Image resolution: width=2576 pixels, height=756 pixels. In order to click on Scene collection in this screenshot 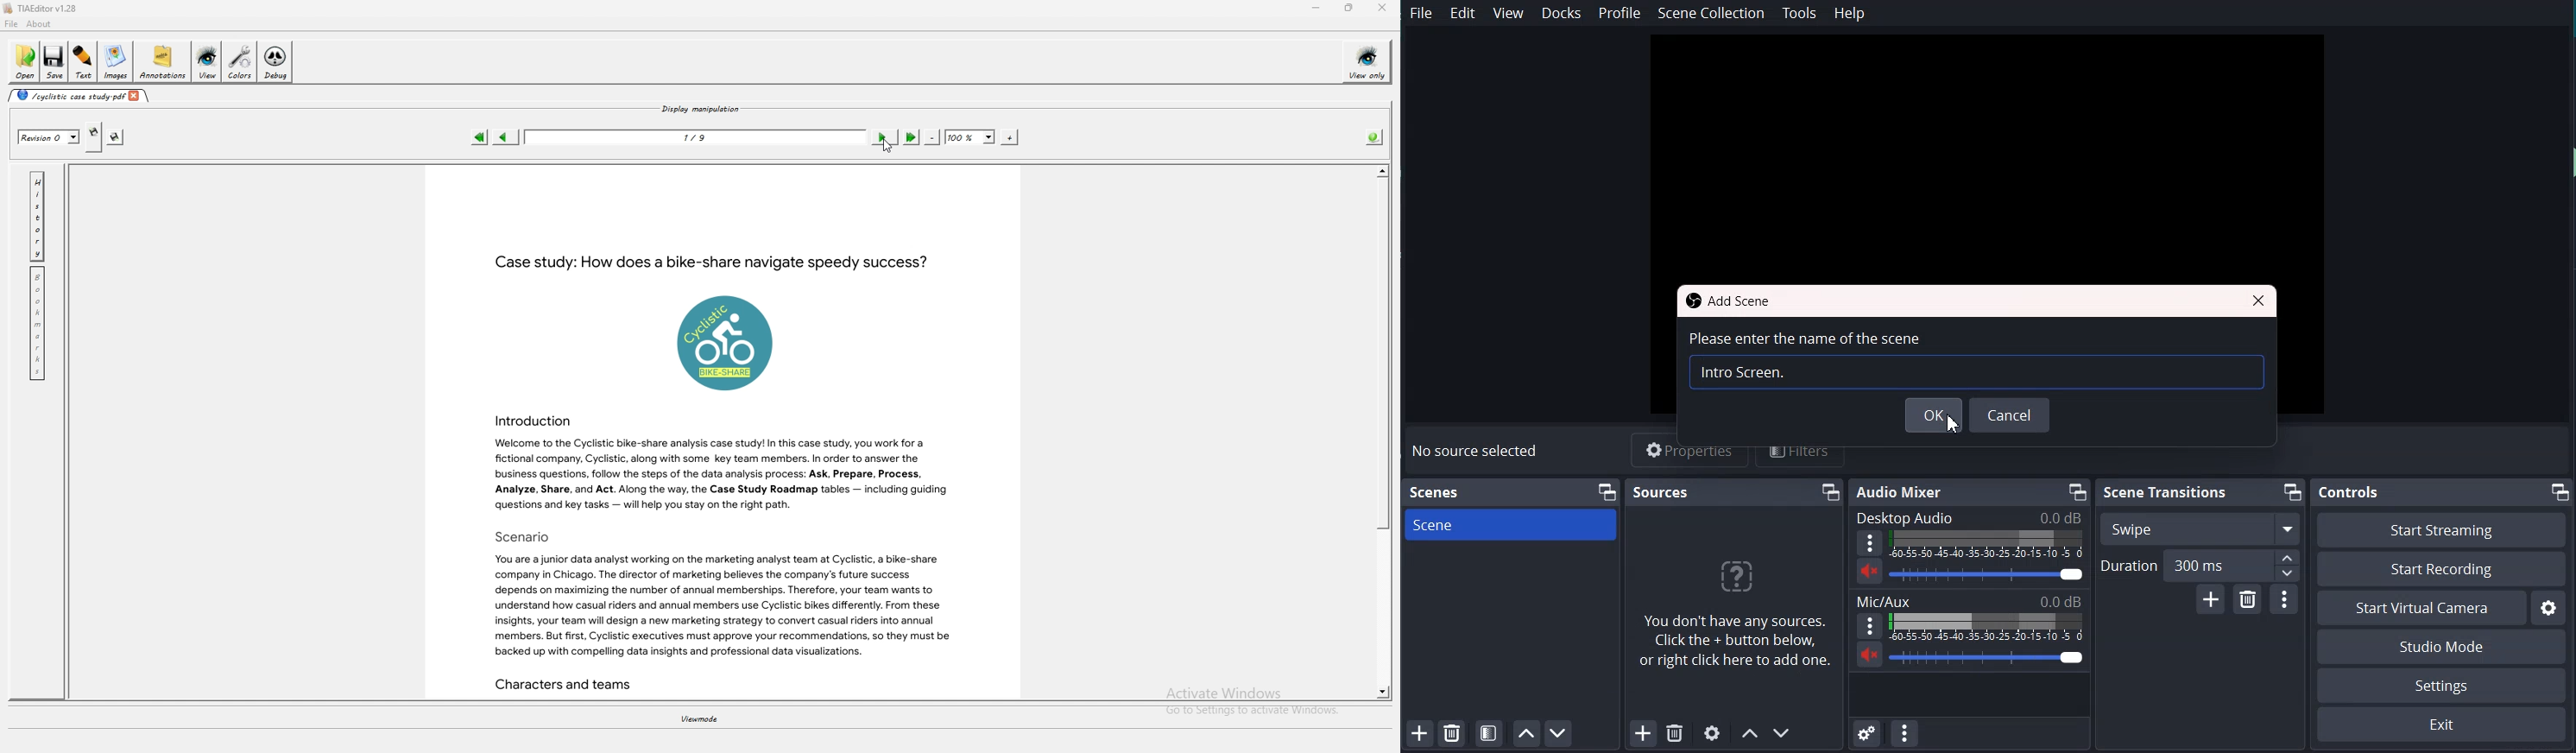, I will do `click(1711, 13)`.